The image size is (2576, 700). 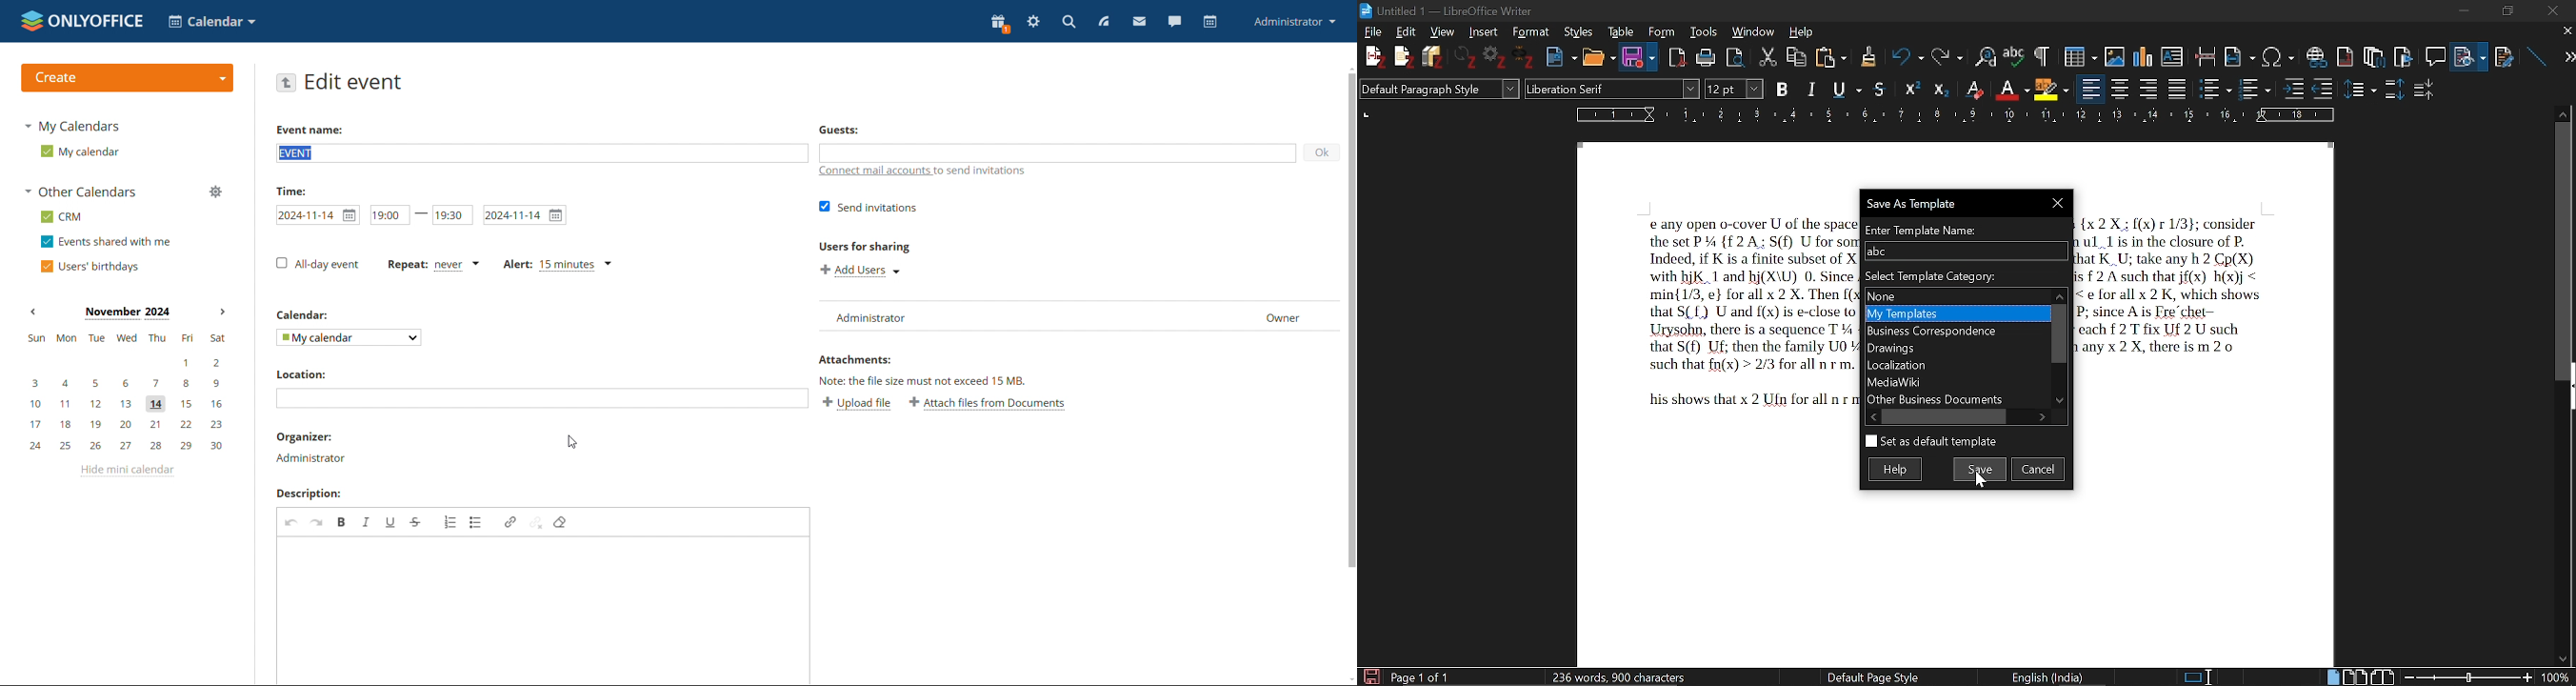 I want to click on Italics, so click(x=1812, y=88).